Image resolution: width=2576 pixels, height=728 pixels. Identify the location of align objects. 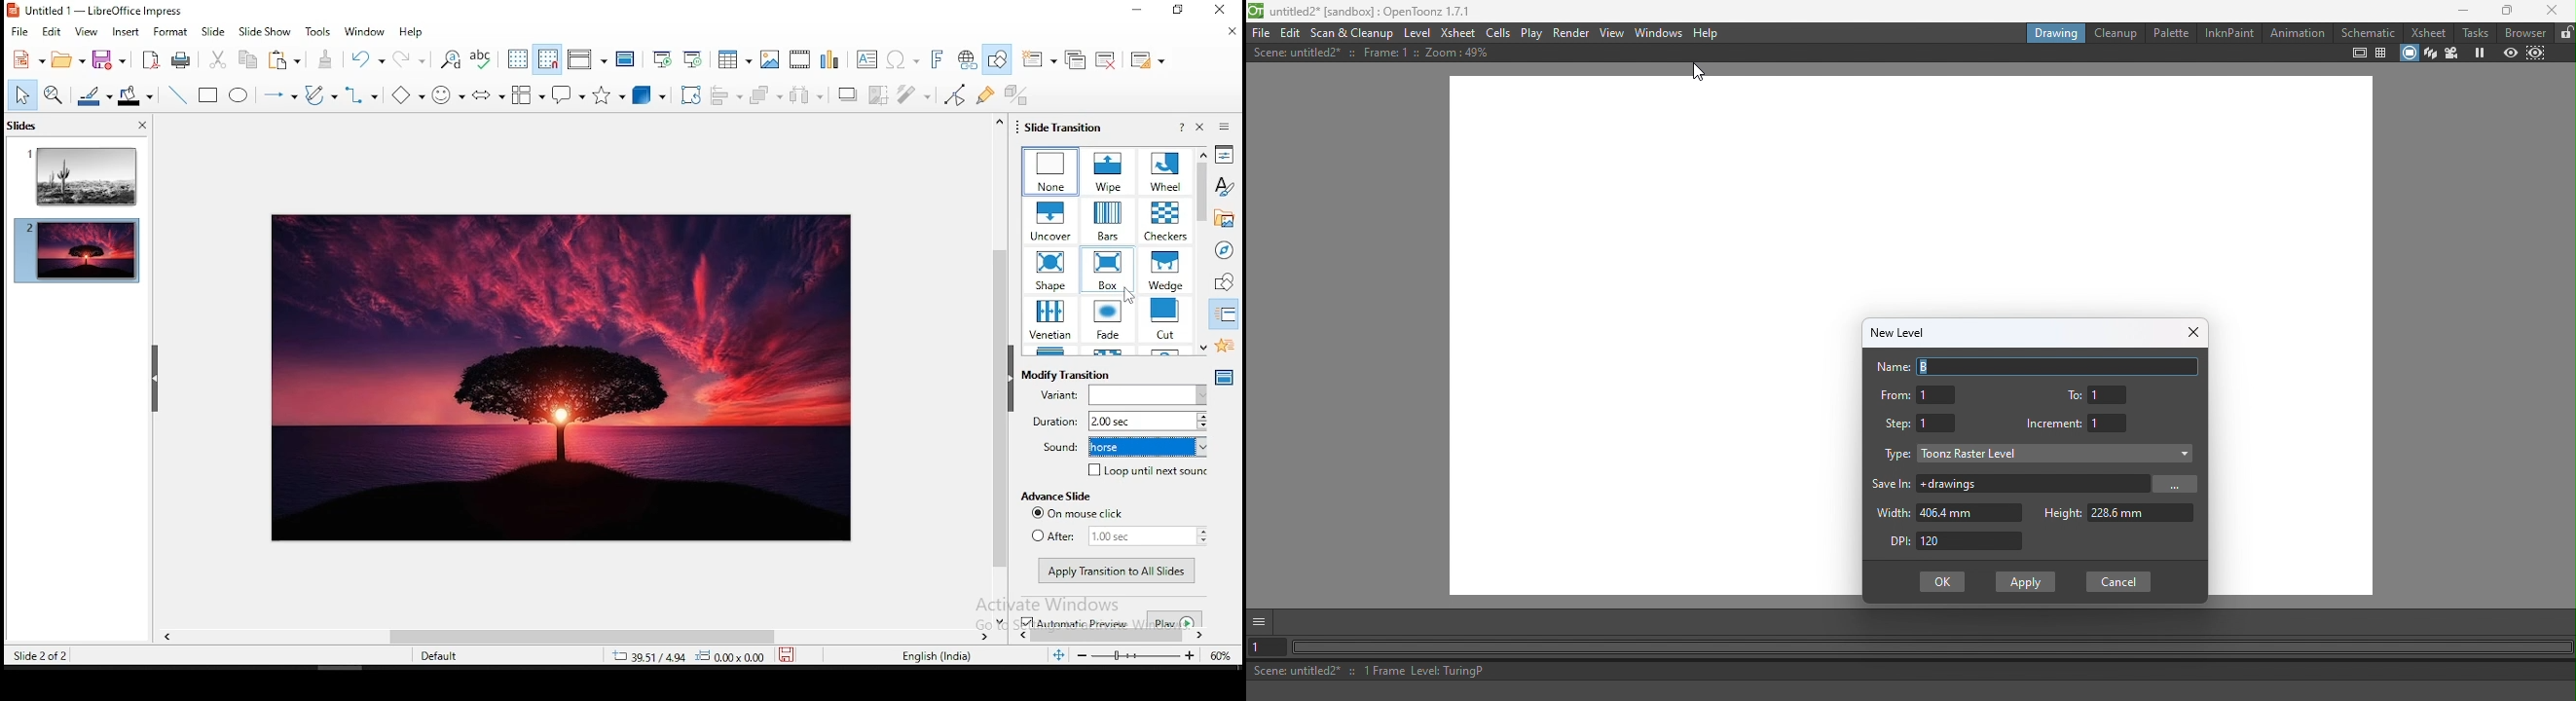
(729, 96).